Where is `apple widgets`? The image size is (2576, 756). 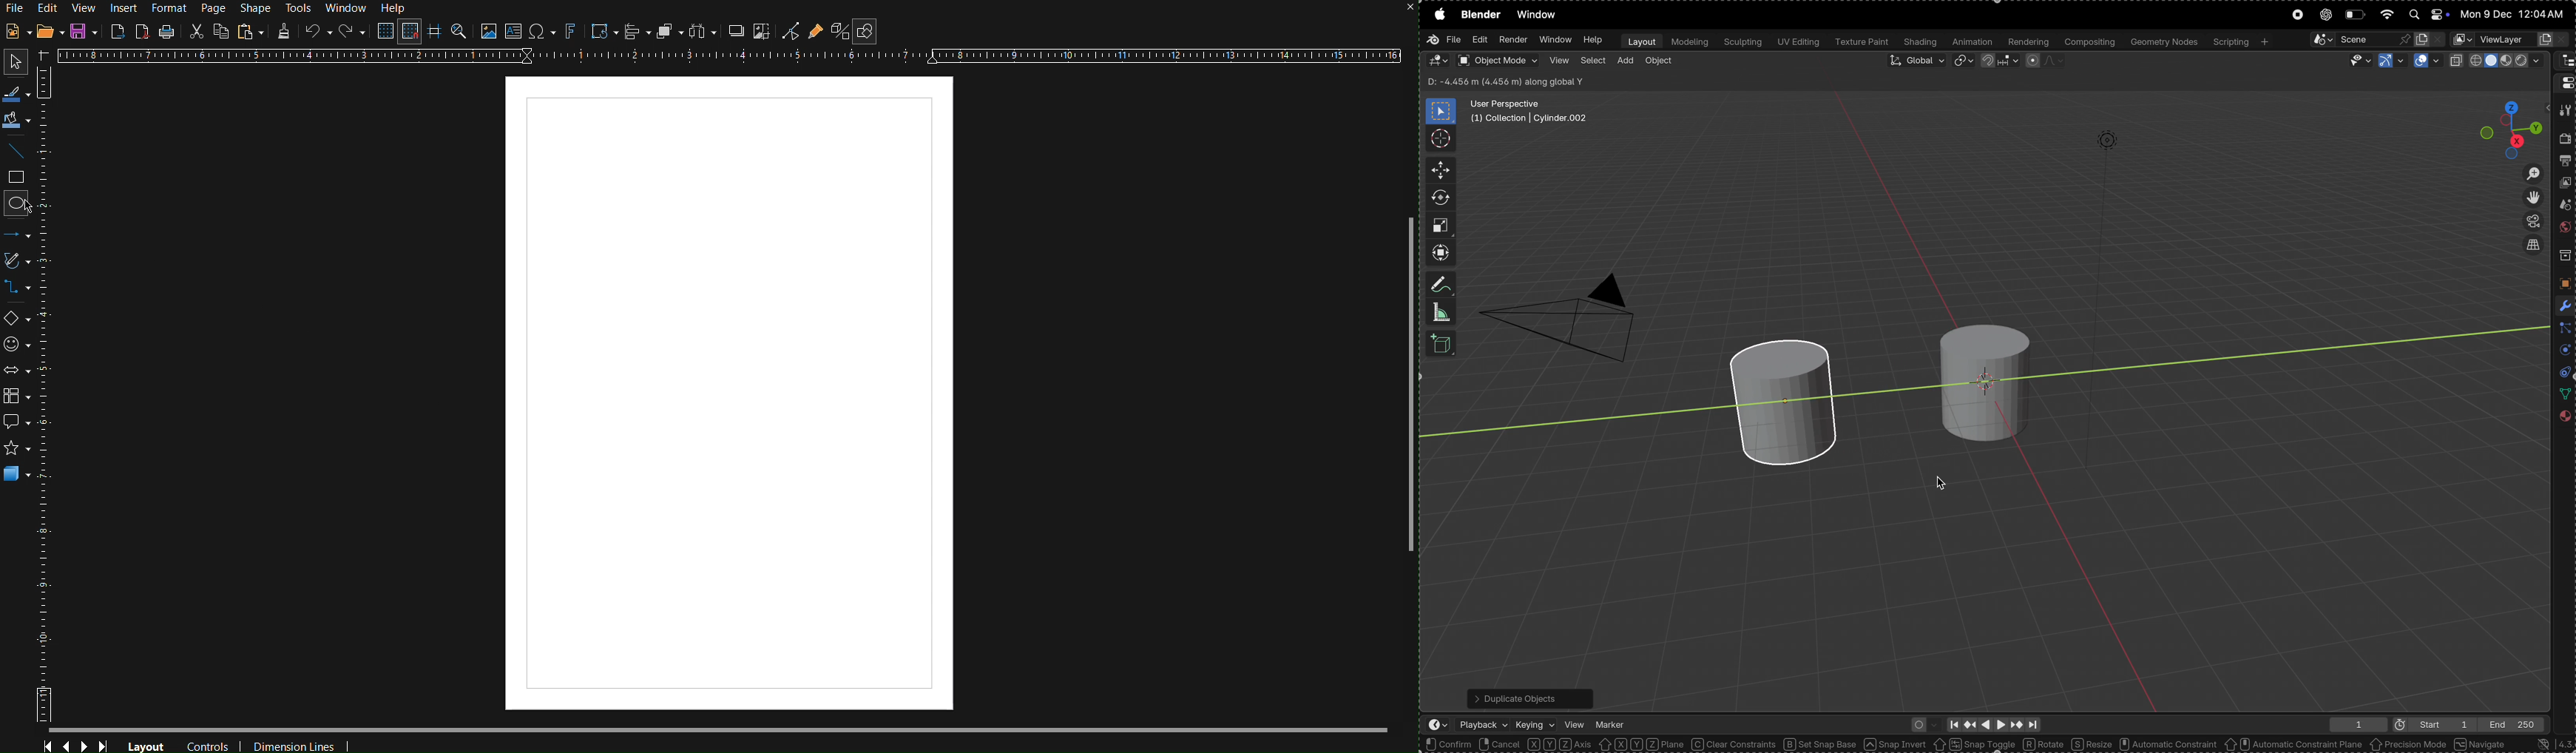 apple widgets is located at coordinates (2425, 15).